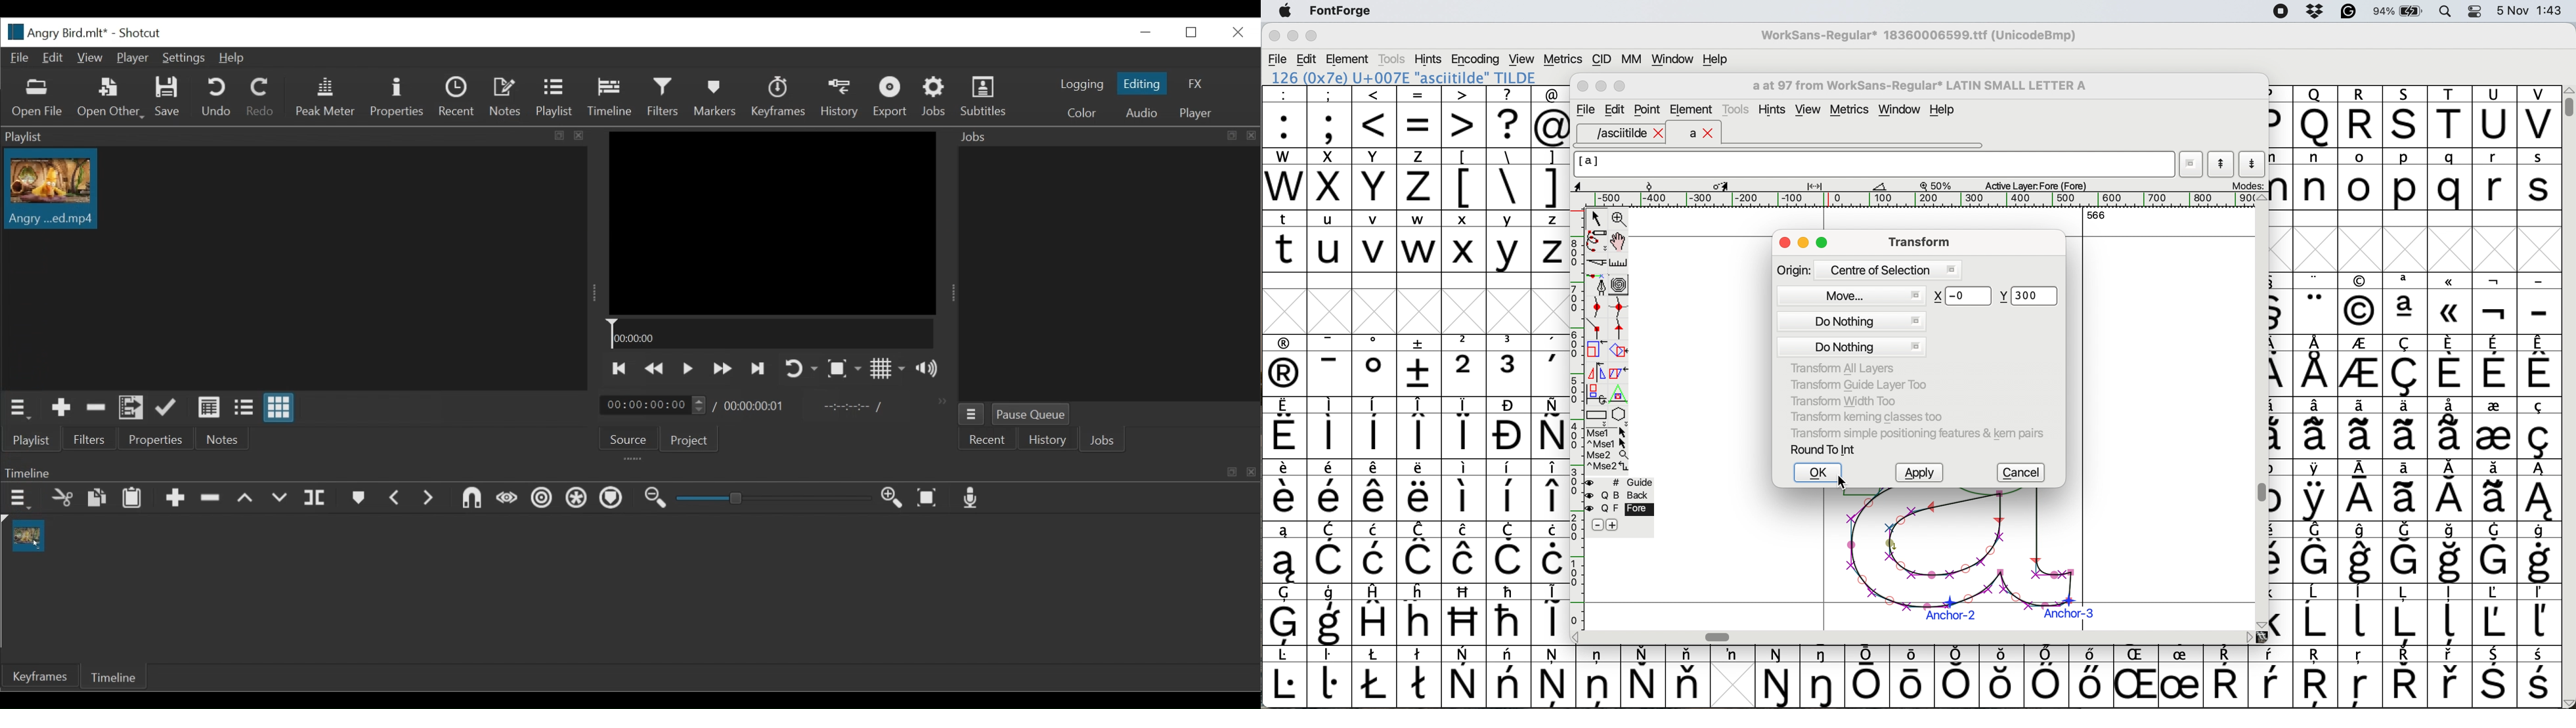  What do you see at coordinates (90, 439) in the screenshot?
I see `Filters` at bounding box center [90, 439].